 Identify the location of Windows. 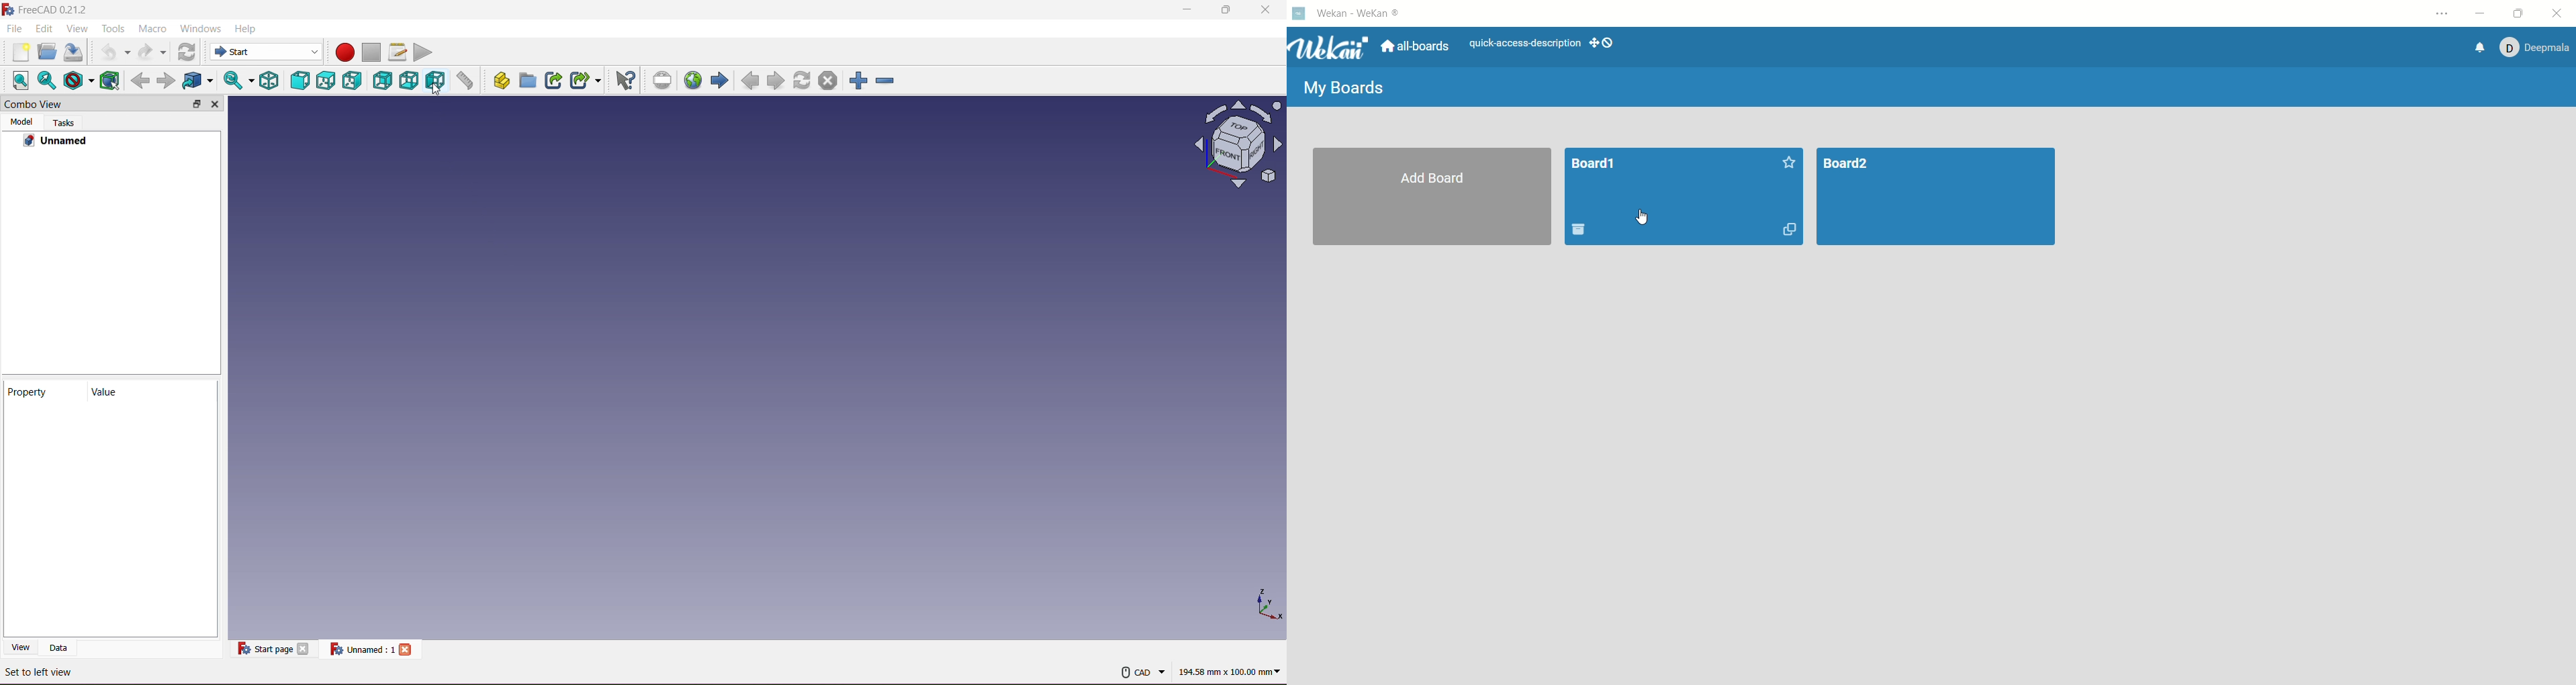
(200, 28).